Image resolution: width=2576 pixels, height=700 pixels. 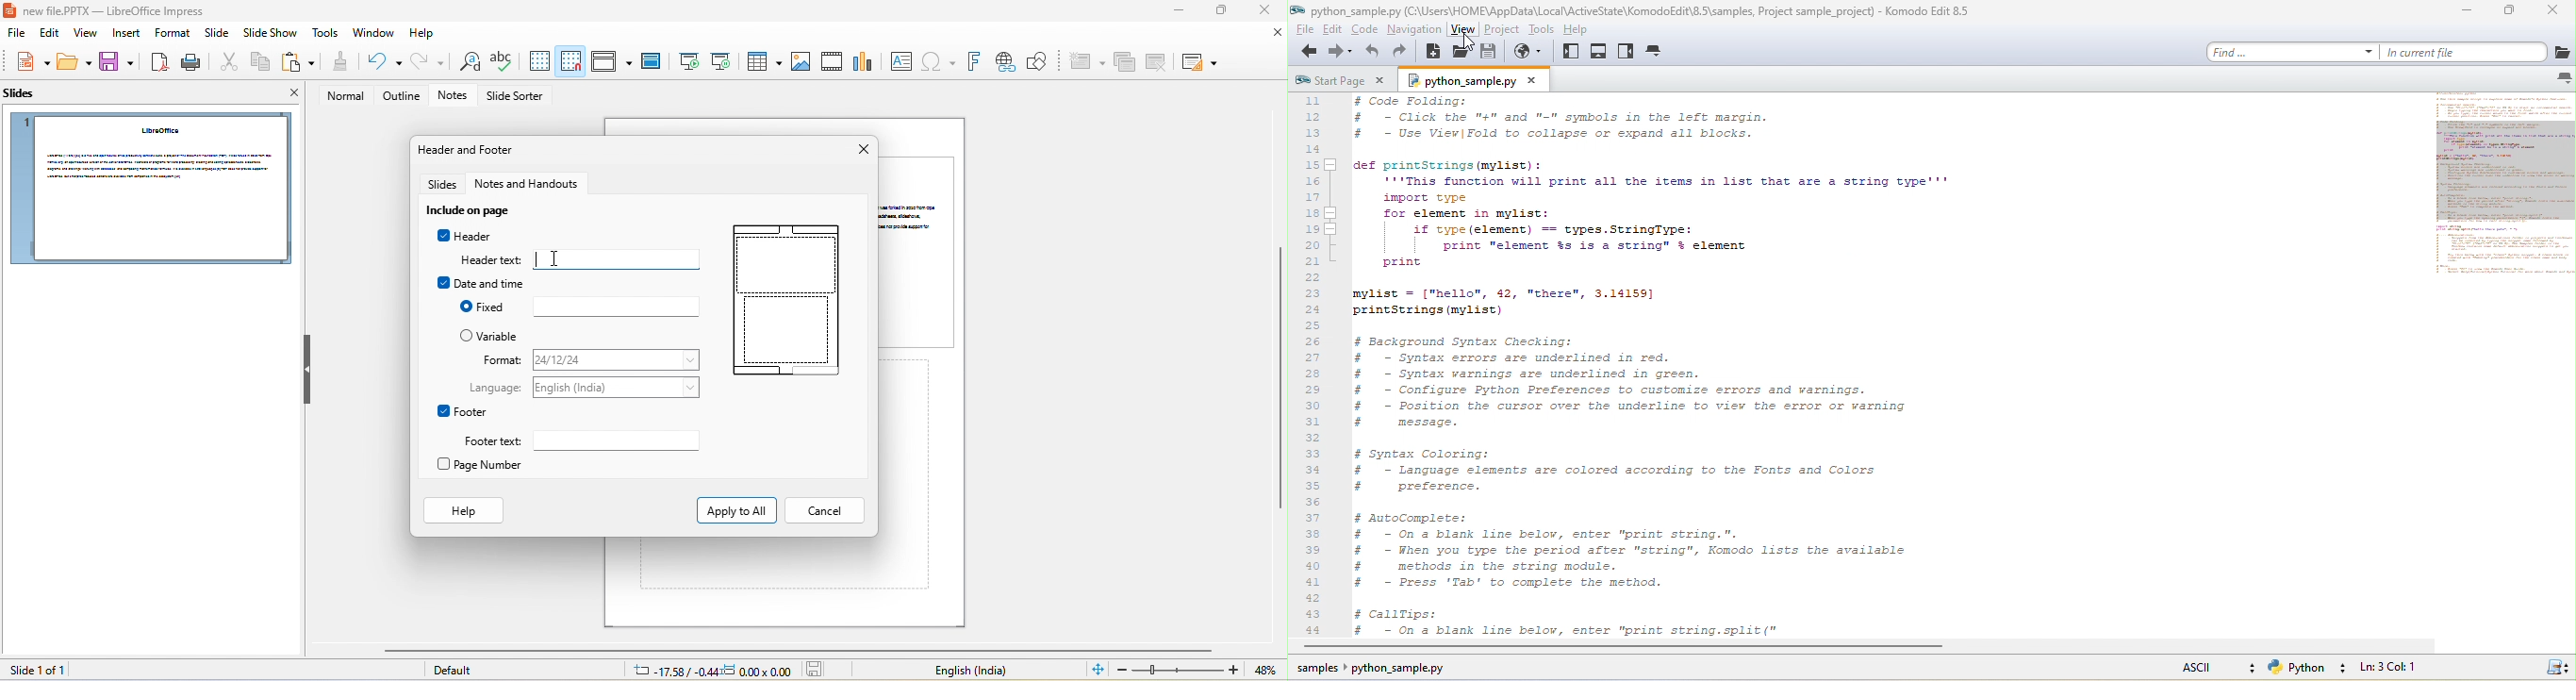 What do you see at coordinates (651, 62) in the screenshot?
I see `master slide` at bounding box center [651, 62].